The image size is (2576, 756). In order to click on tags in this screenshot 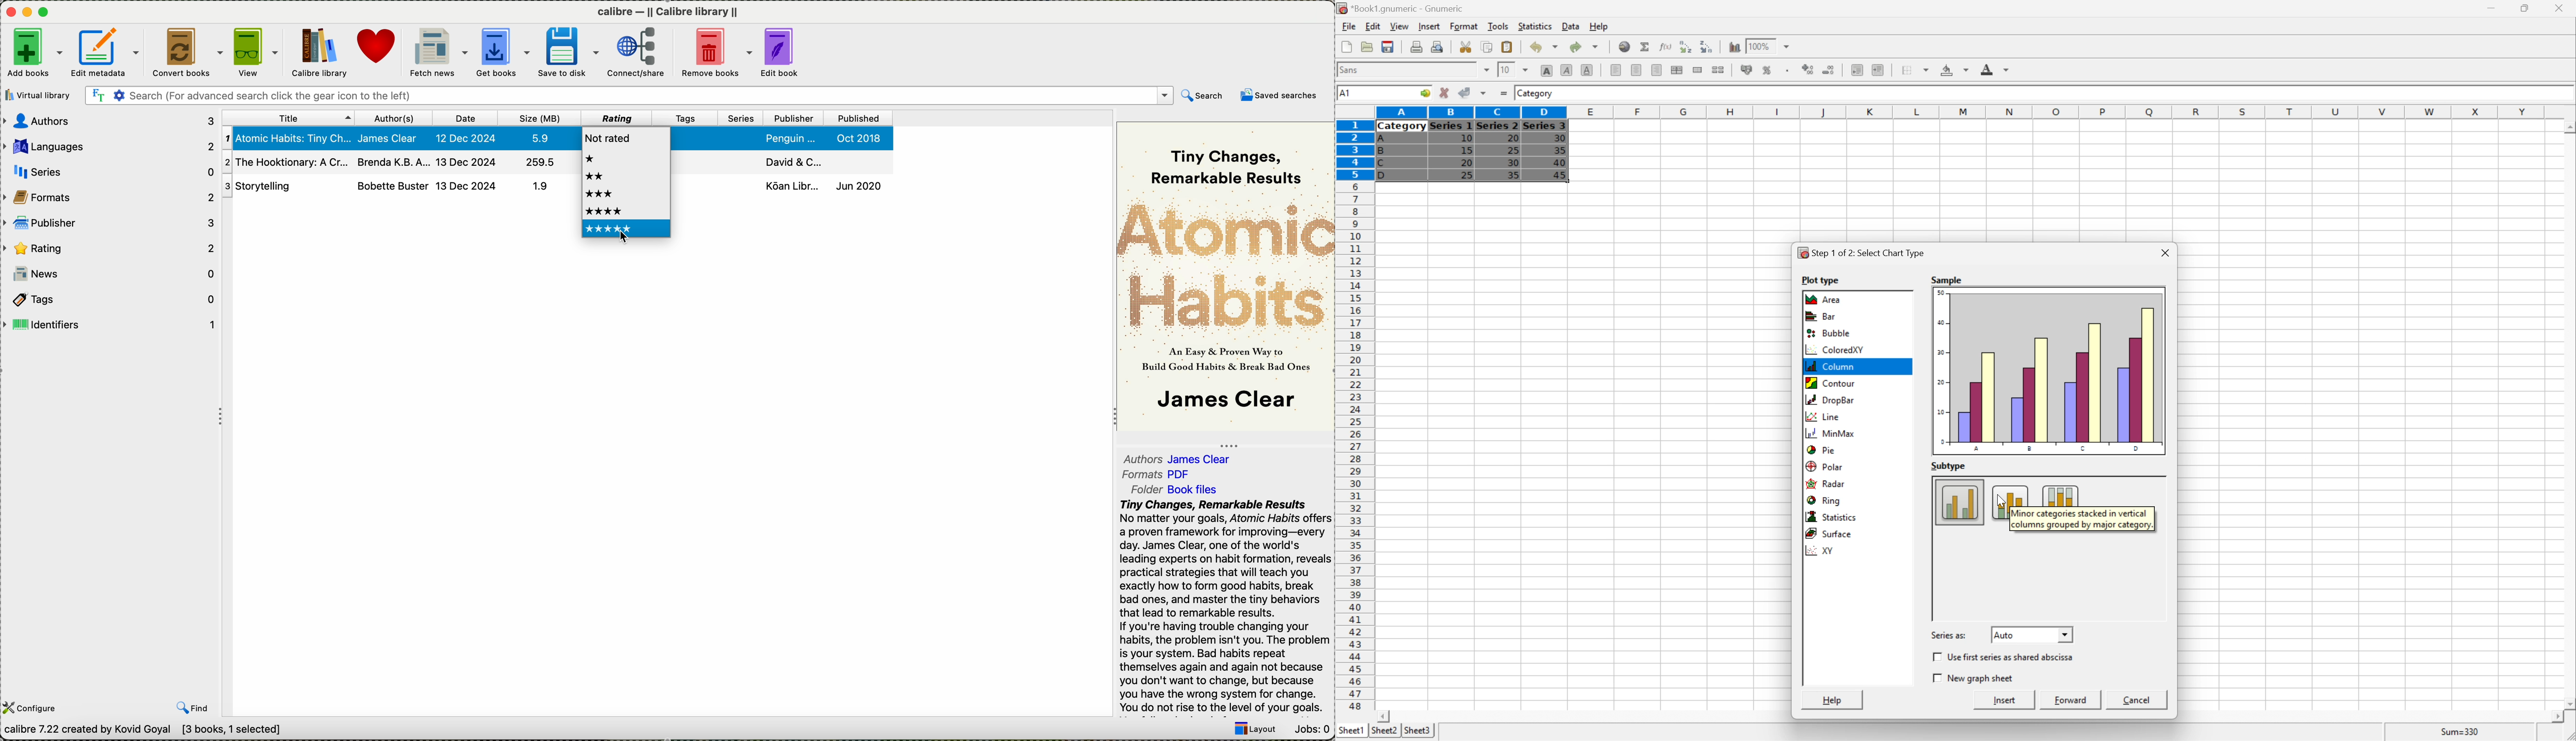, I will do `click(690, 189)`.